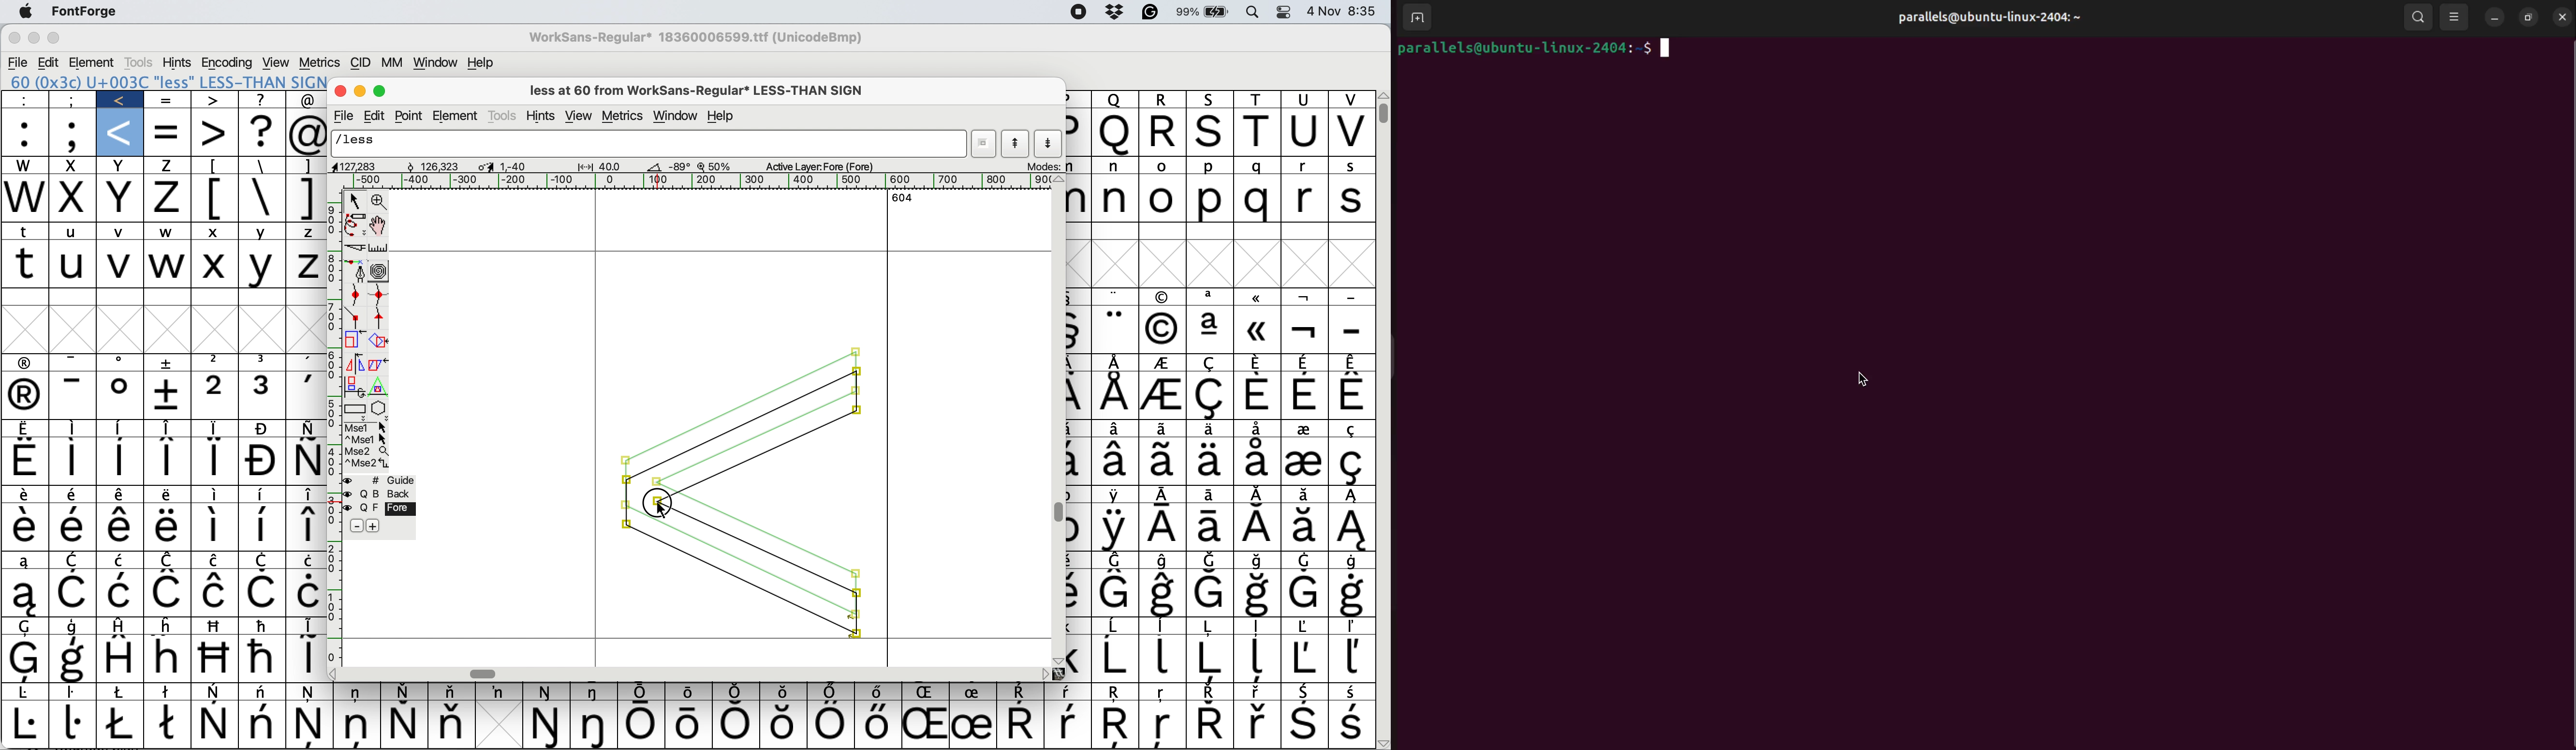 This screenshot has width=2576, height=756. Describe the element at coordinates (411, 116) in the screenshot. I see `point` at that location.